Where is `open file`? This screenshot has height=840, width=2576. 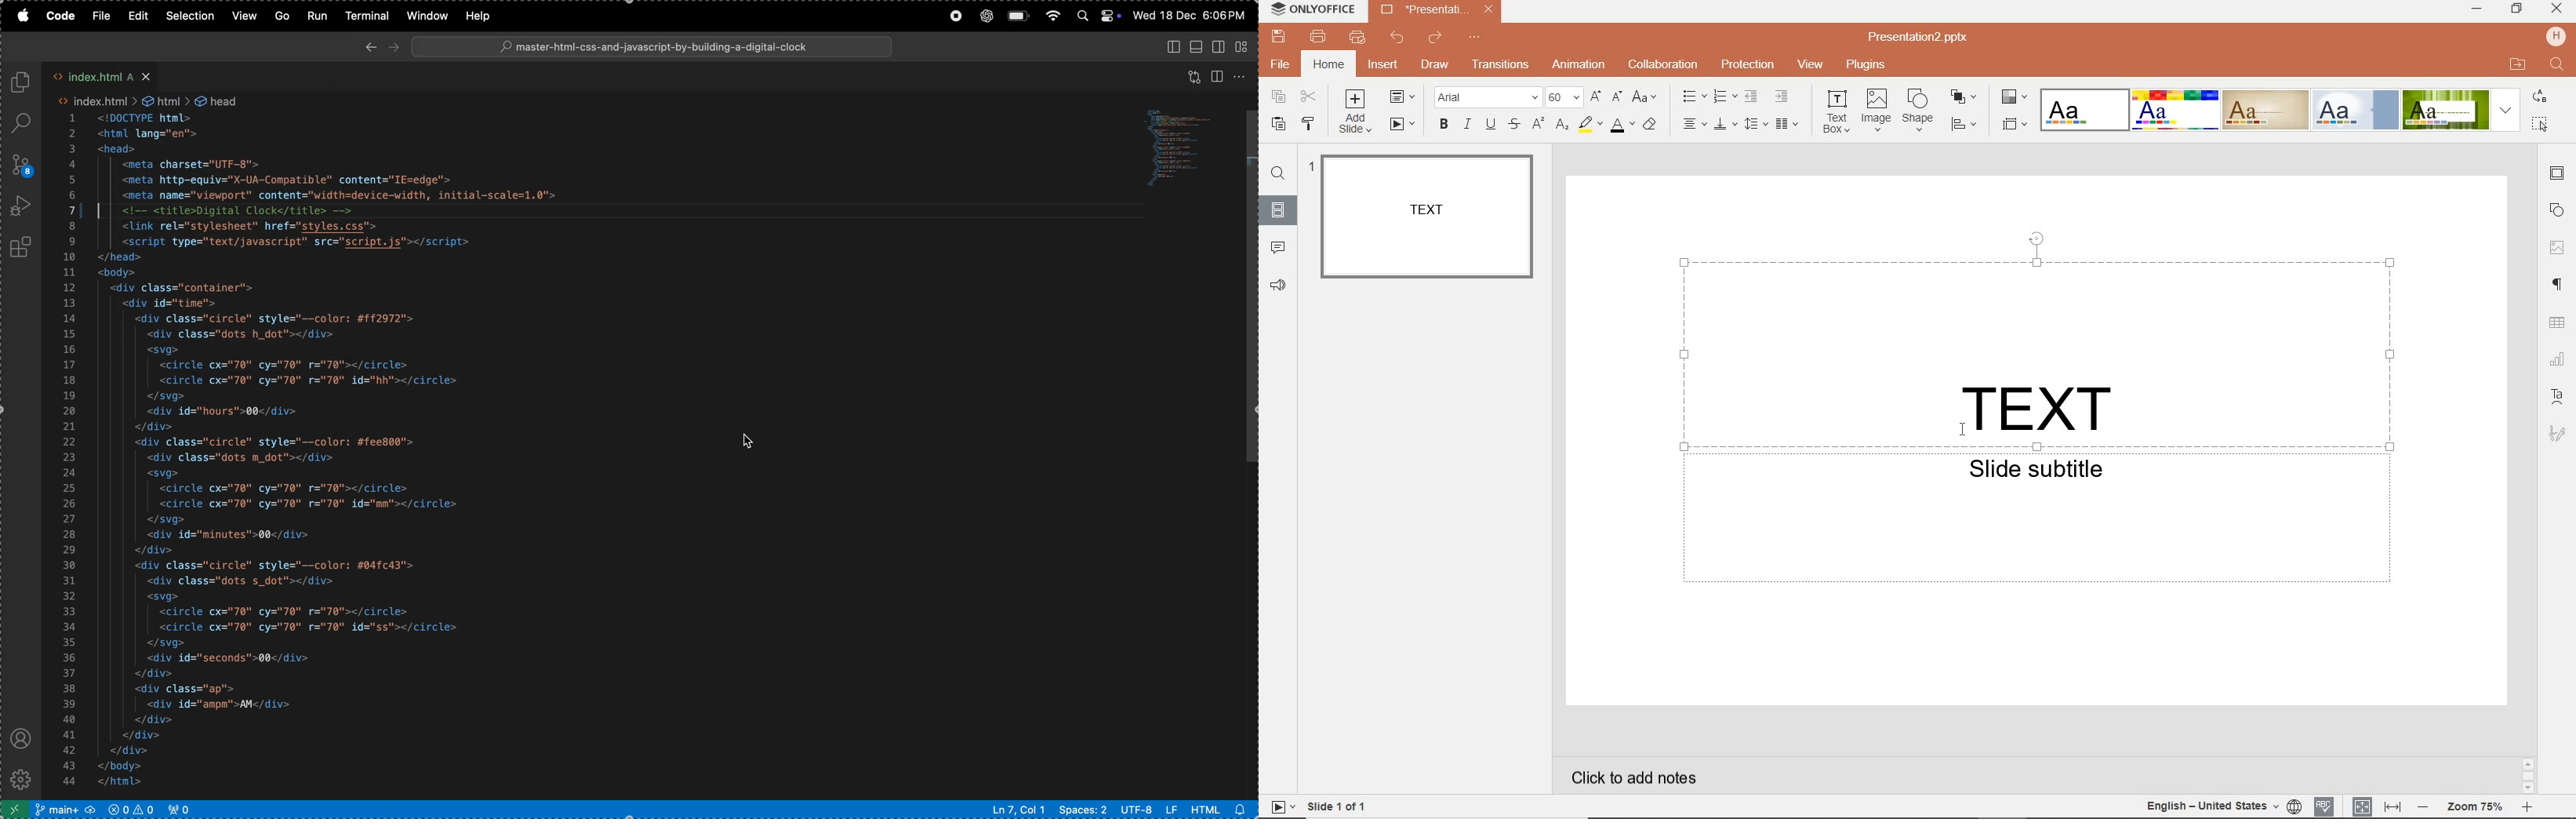 open file is located at coordinates (2517, 64).